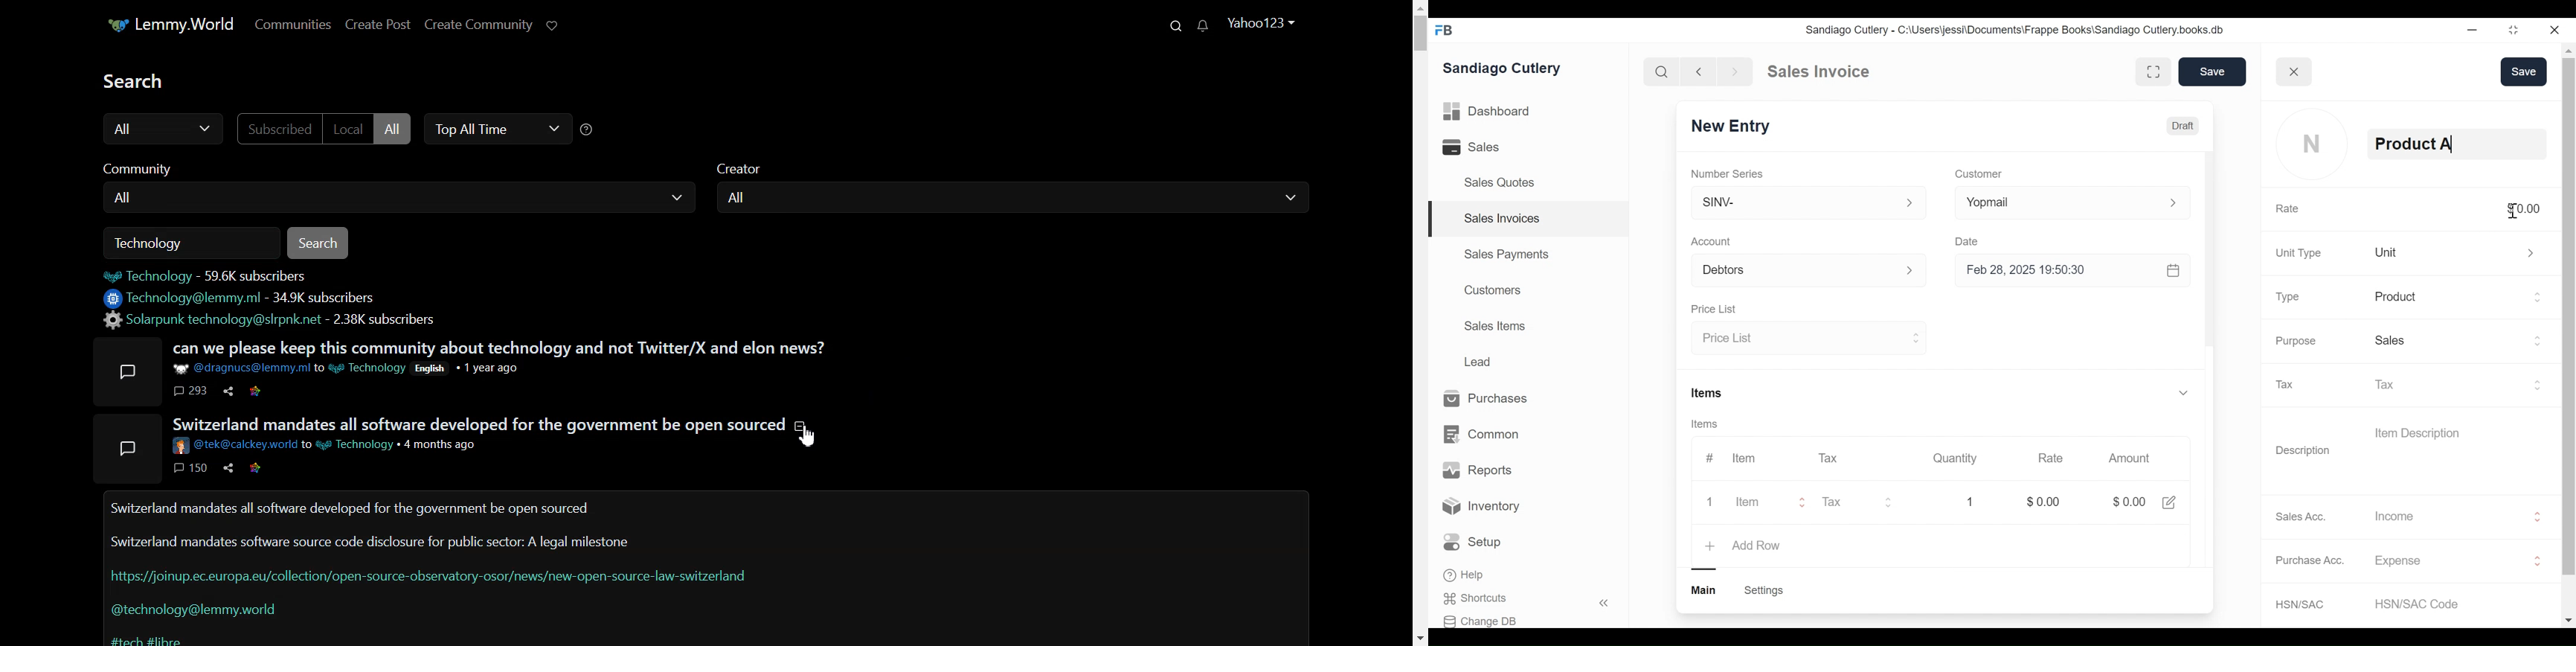  What do you see at coordinates (1831, 458) in the screenshot?
I see `Tax` at bounding box center [1831, 458].